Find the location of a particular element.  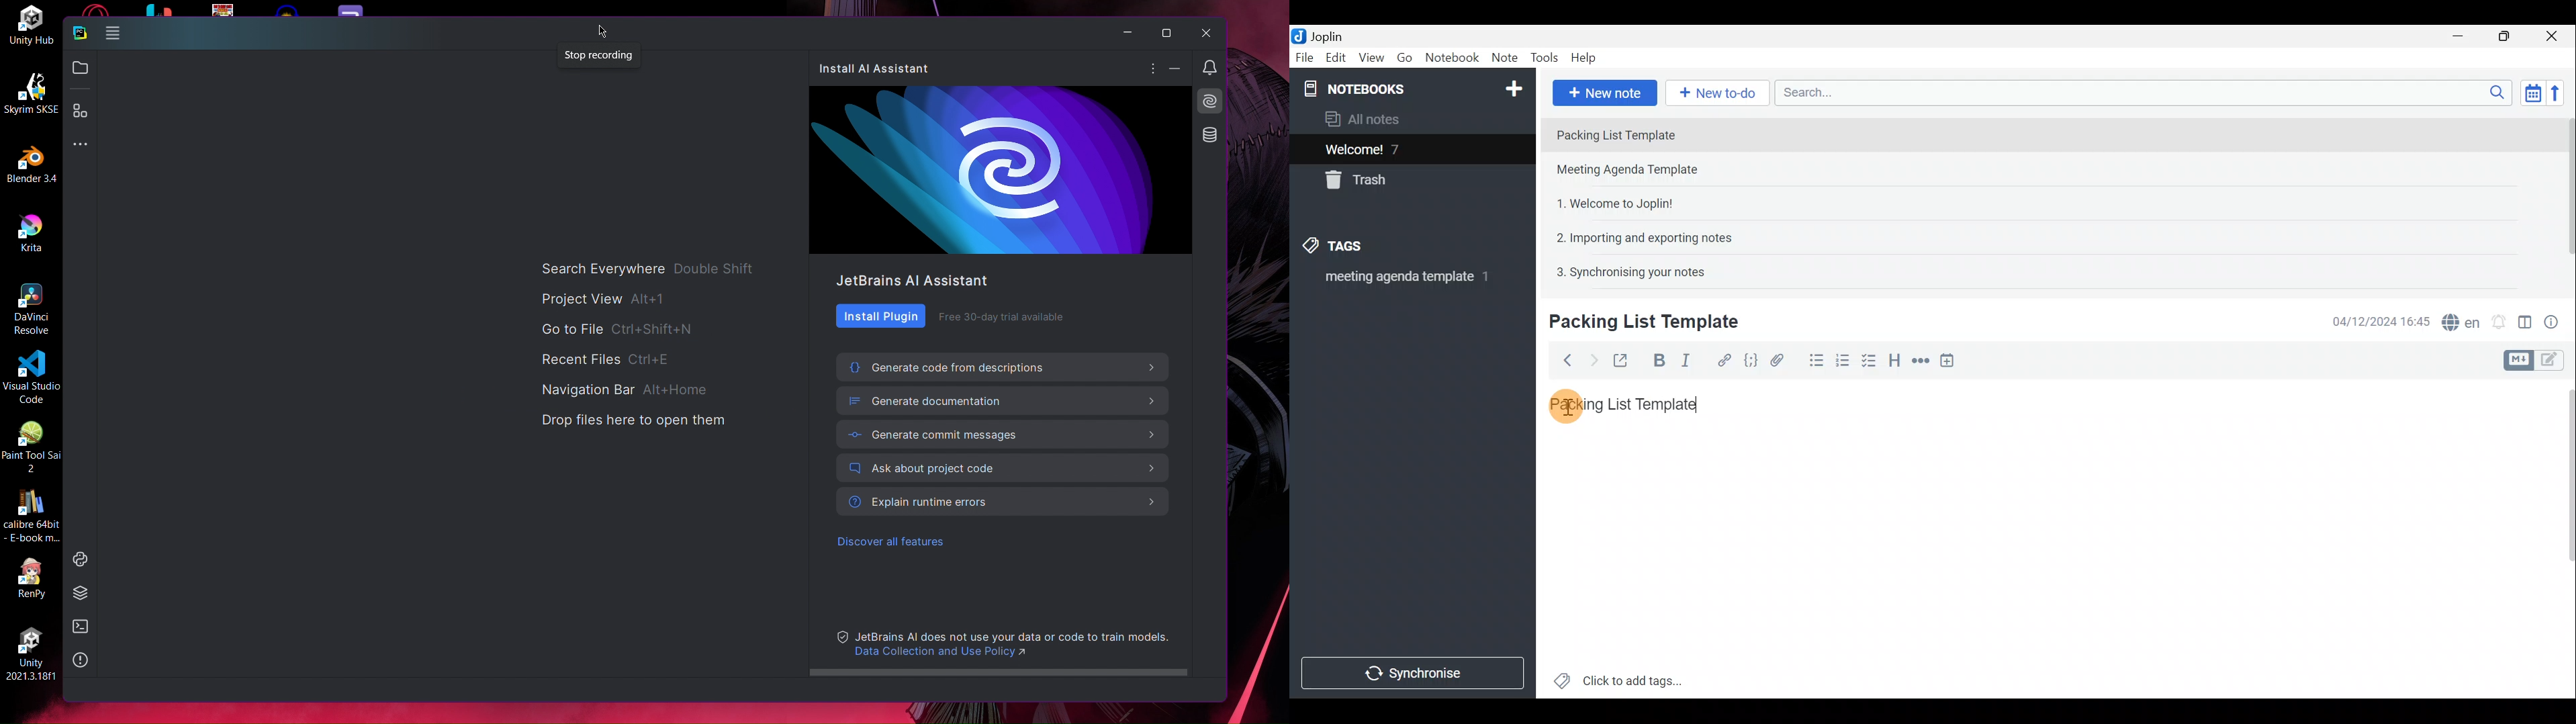

RenPy is located at coordinates (32, 579).